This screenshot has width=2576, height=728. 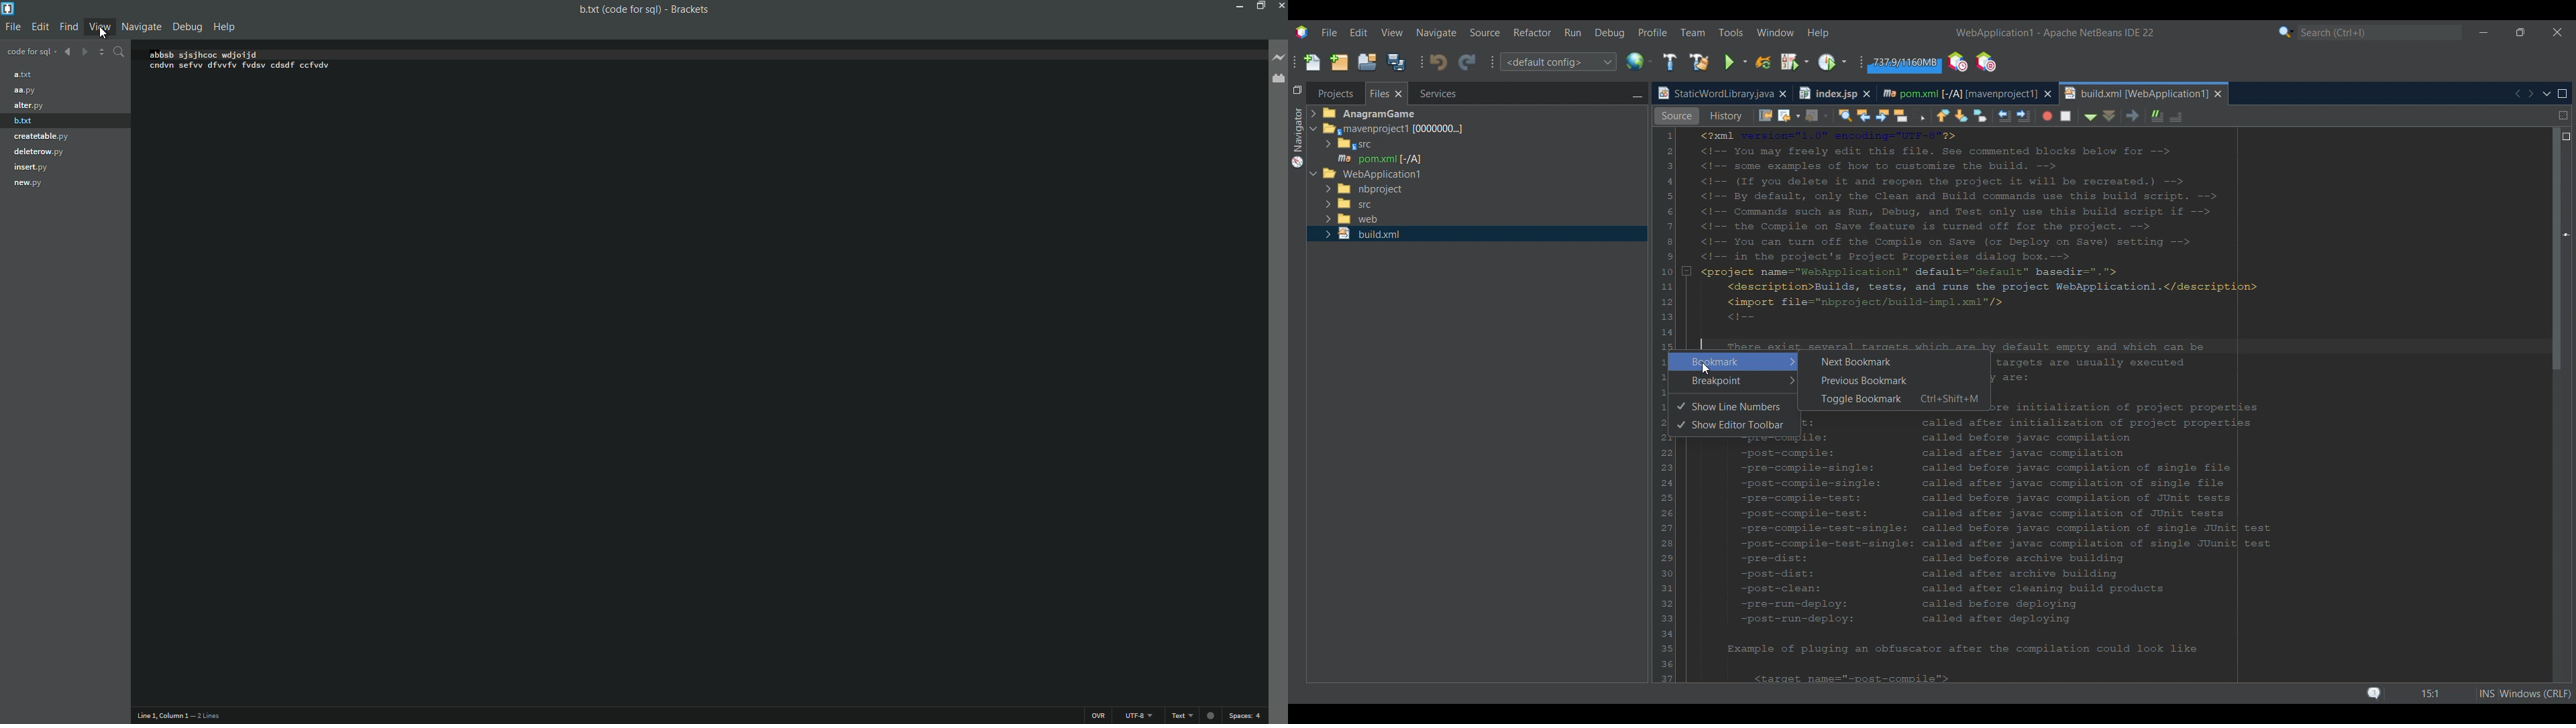 I want to click on Toggle highlight search, so click(x=2023, y=115).